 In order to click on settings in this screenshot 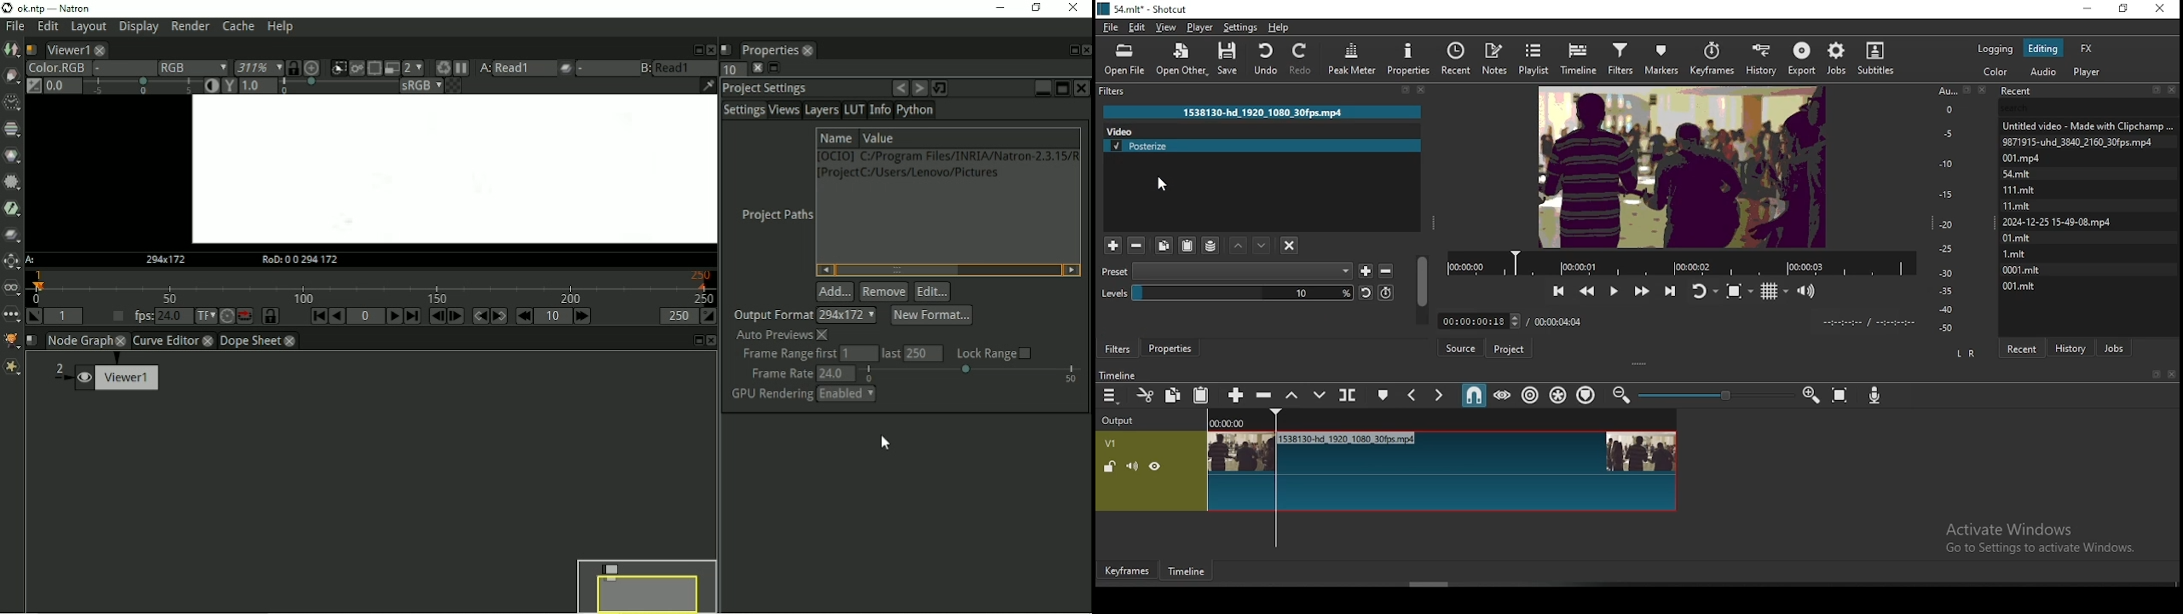, I will do `click(1241, 27)`.